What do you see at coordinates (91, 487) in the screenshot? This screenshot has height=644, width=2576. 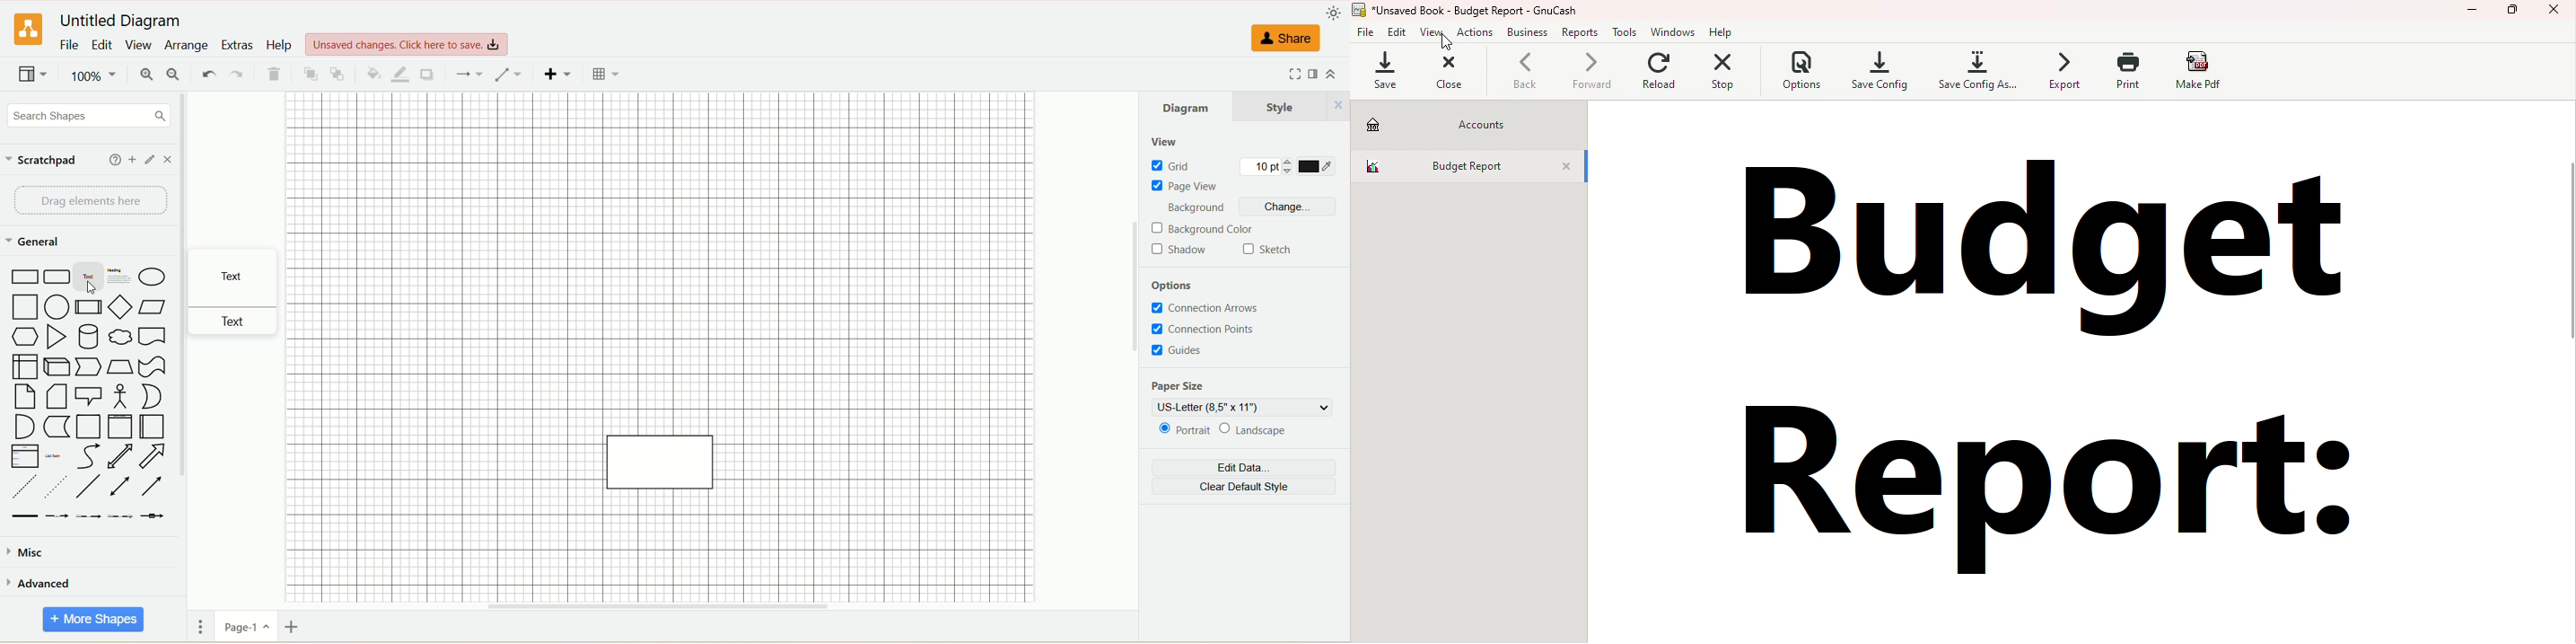 I see `line` at bounding box center [91, 487].